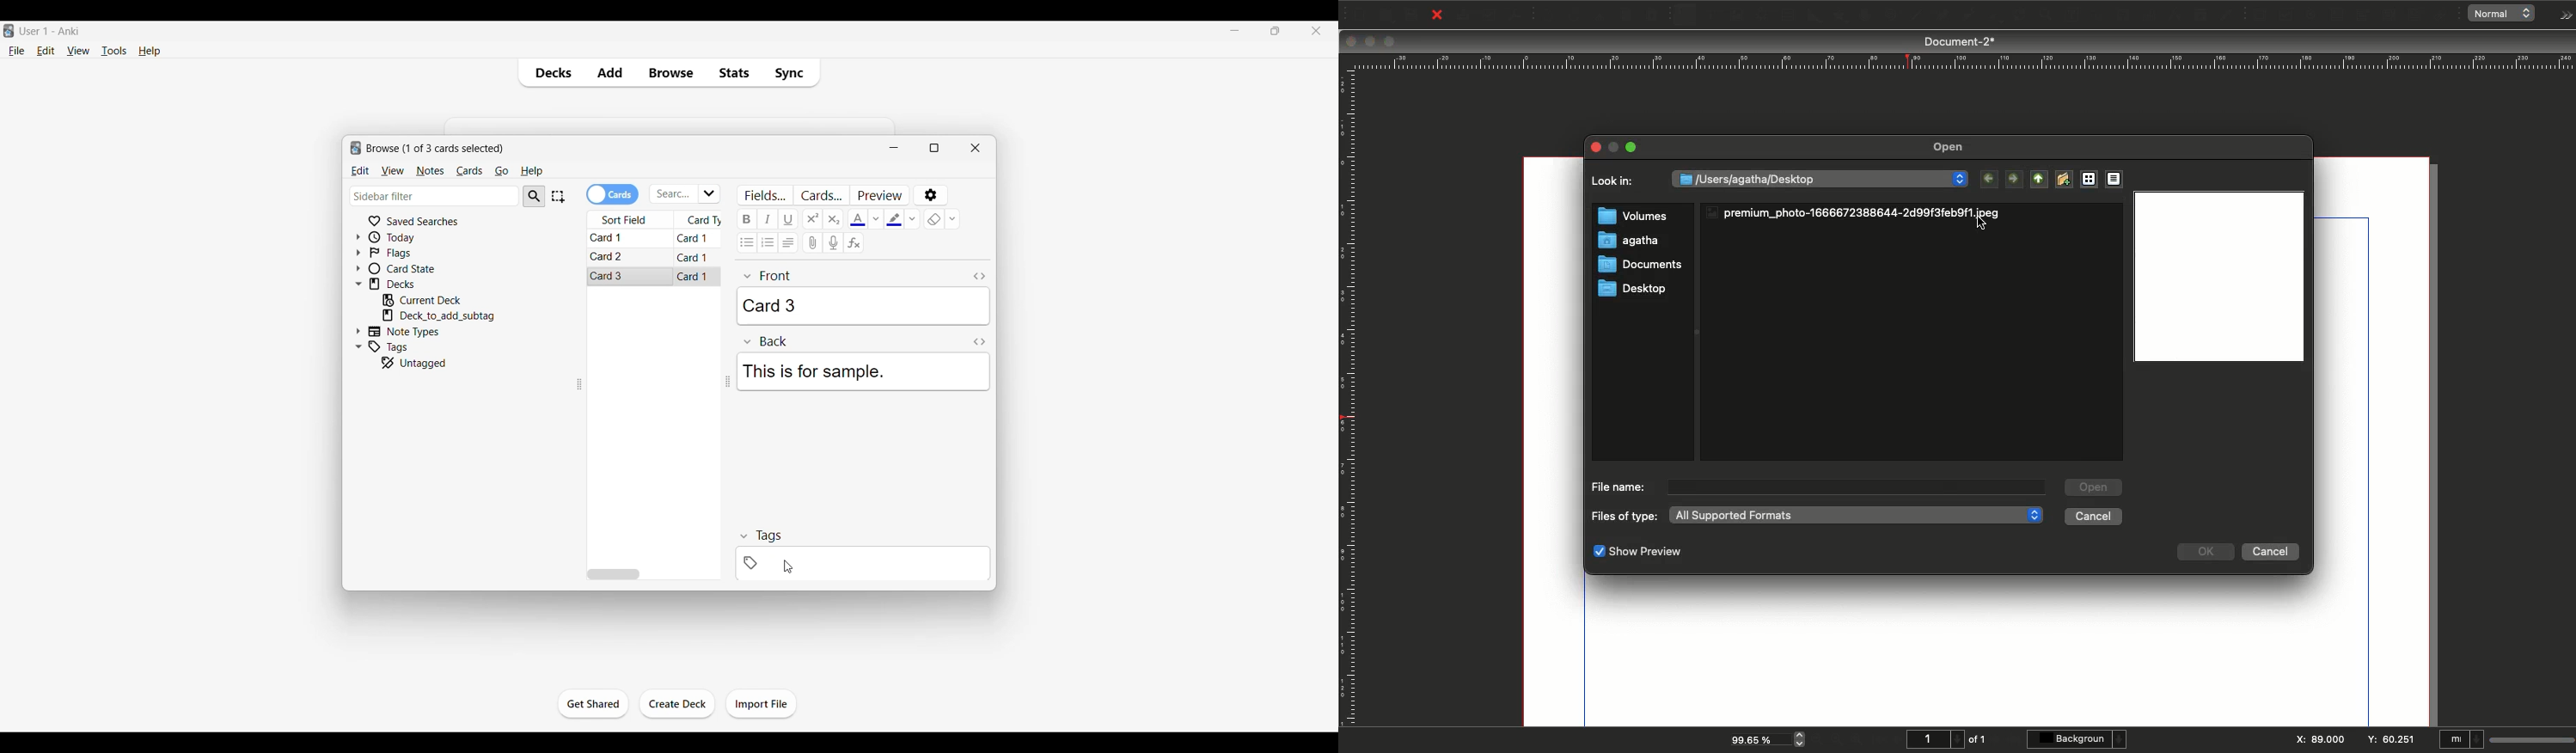 The height and width of the screenshot is (756, 2576). I want to click on Table, so click(1787, 16).